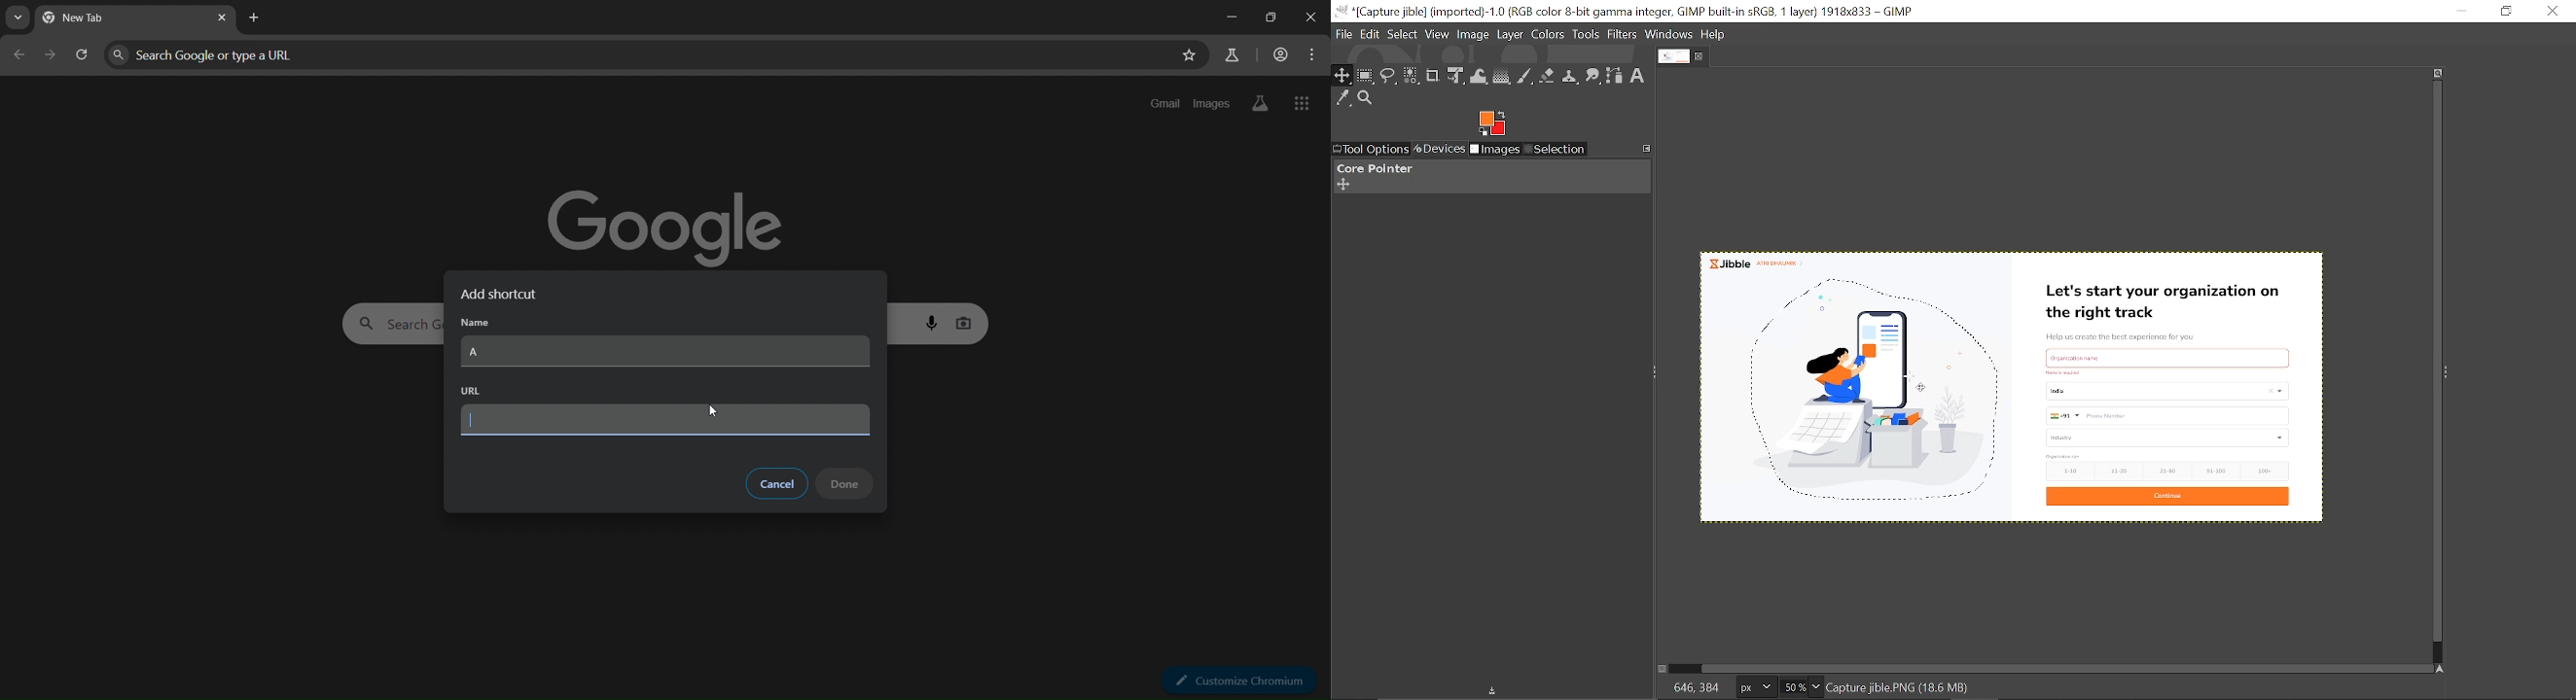 This screenshot has height=700, width=2576. What do you see at coordinates (1496, 692) in the screenshot?
I see `Save device status` at bounding box center [1496, 692].